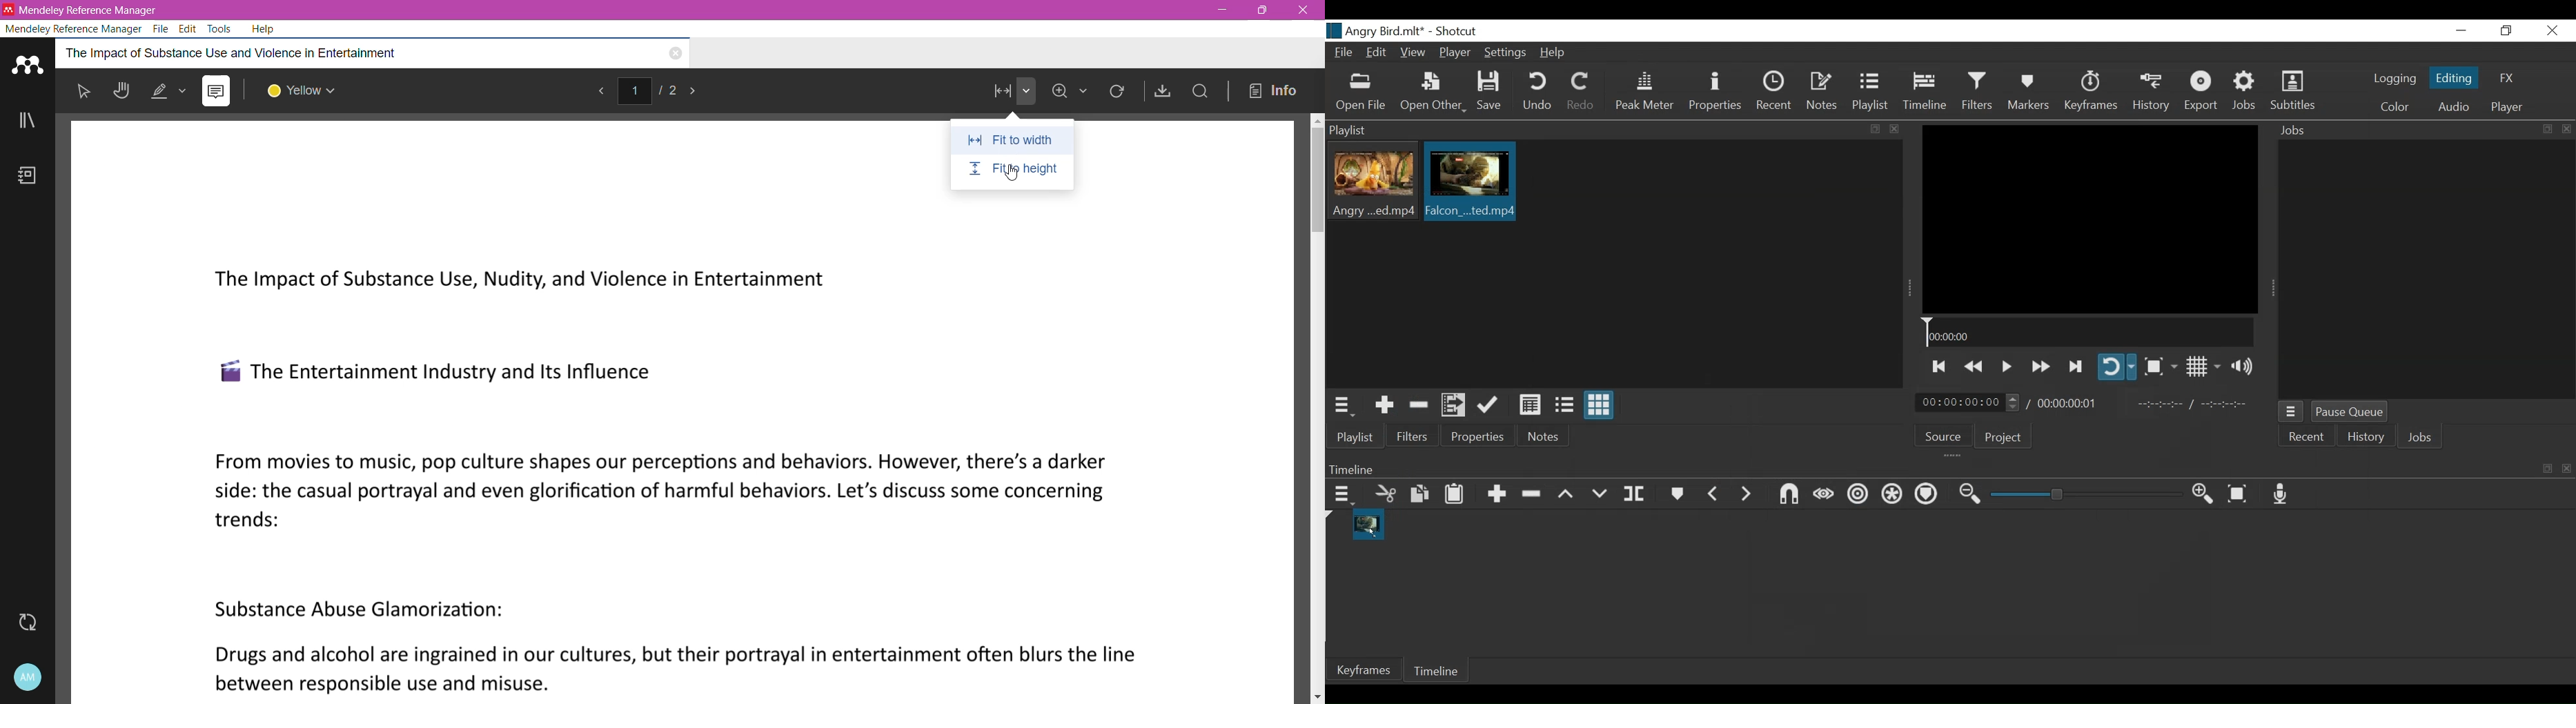 This screenshot has height=728, width=2576. What do you see at coordinates (2065, 402) in the screenshot?
I see `Total Duration ` at bounding box center [2065, 402].